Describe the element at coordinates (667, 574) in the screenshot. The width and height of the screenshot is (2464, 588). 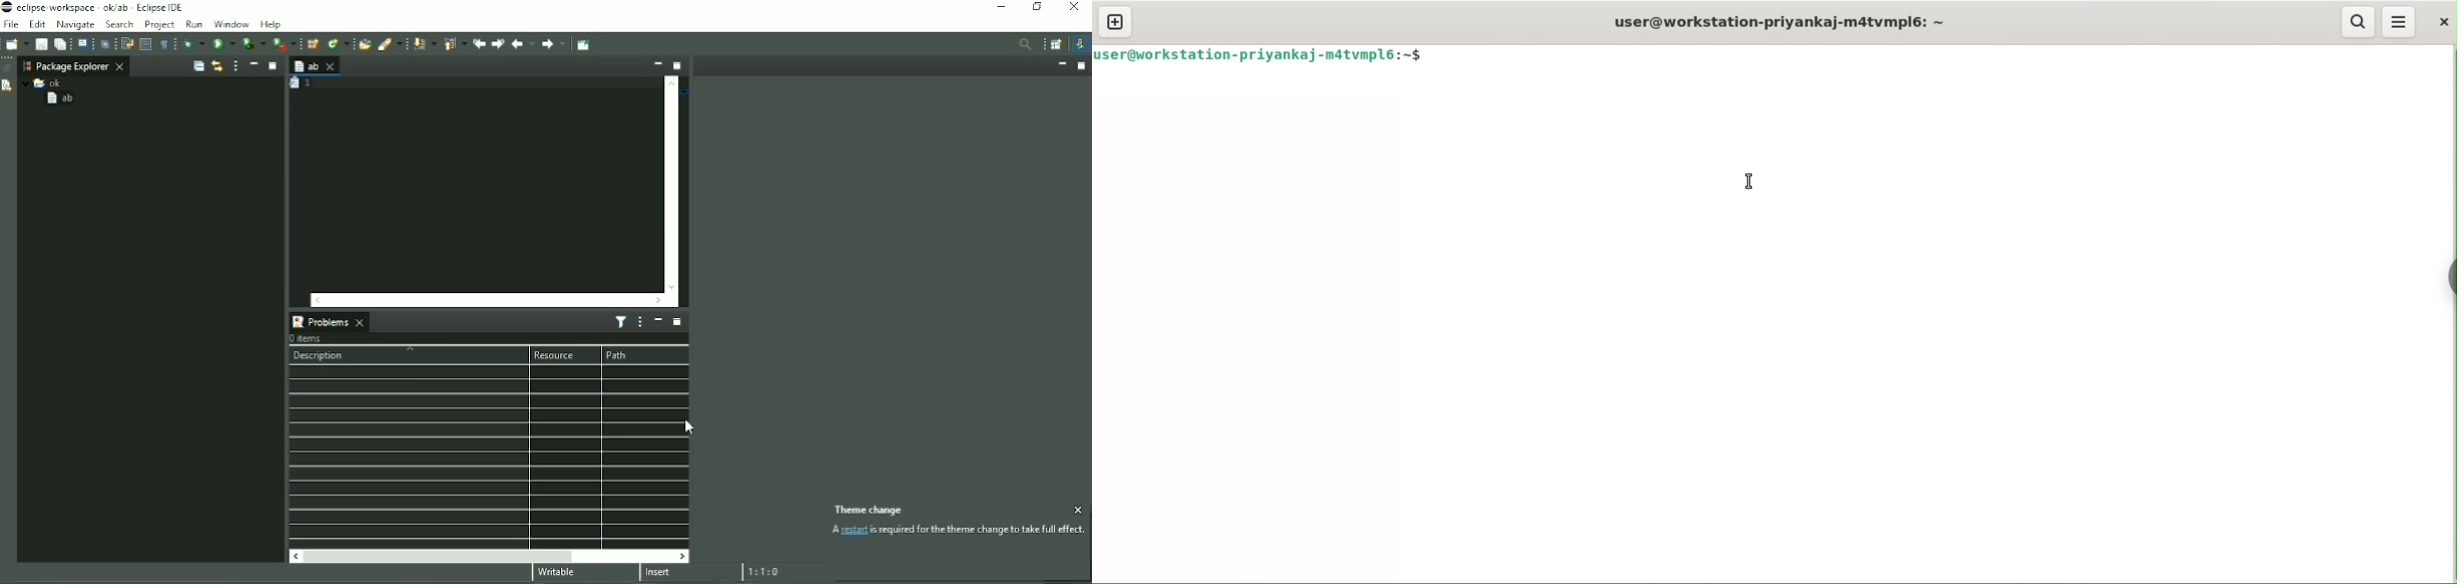
I see `Insert` at that location.